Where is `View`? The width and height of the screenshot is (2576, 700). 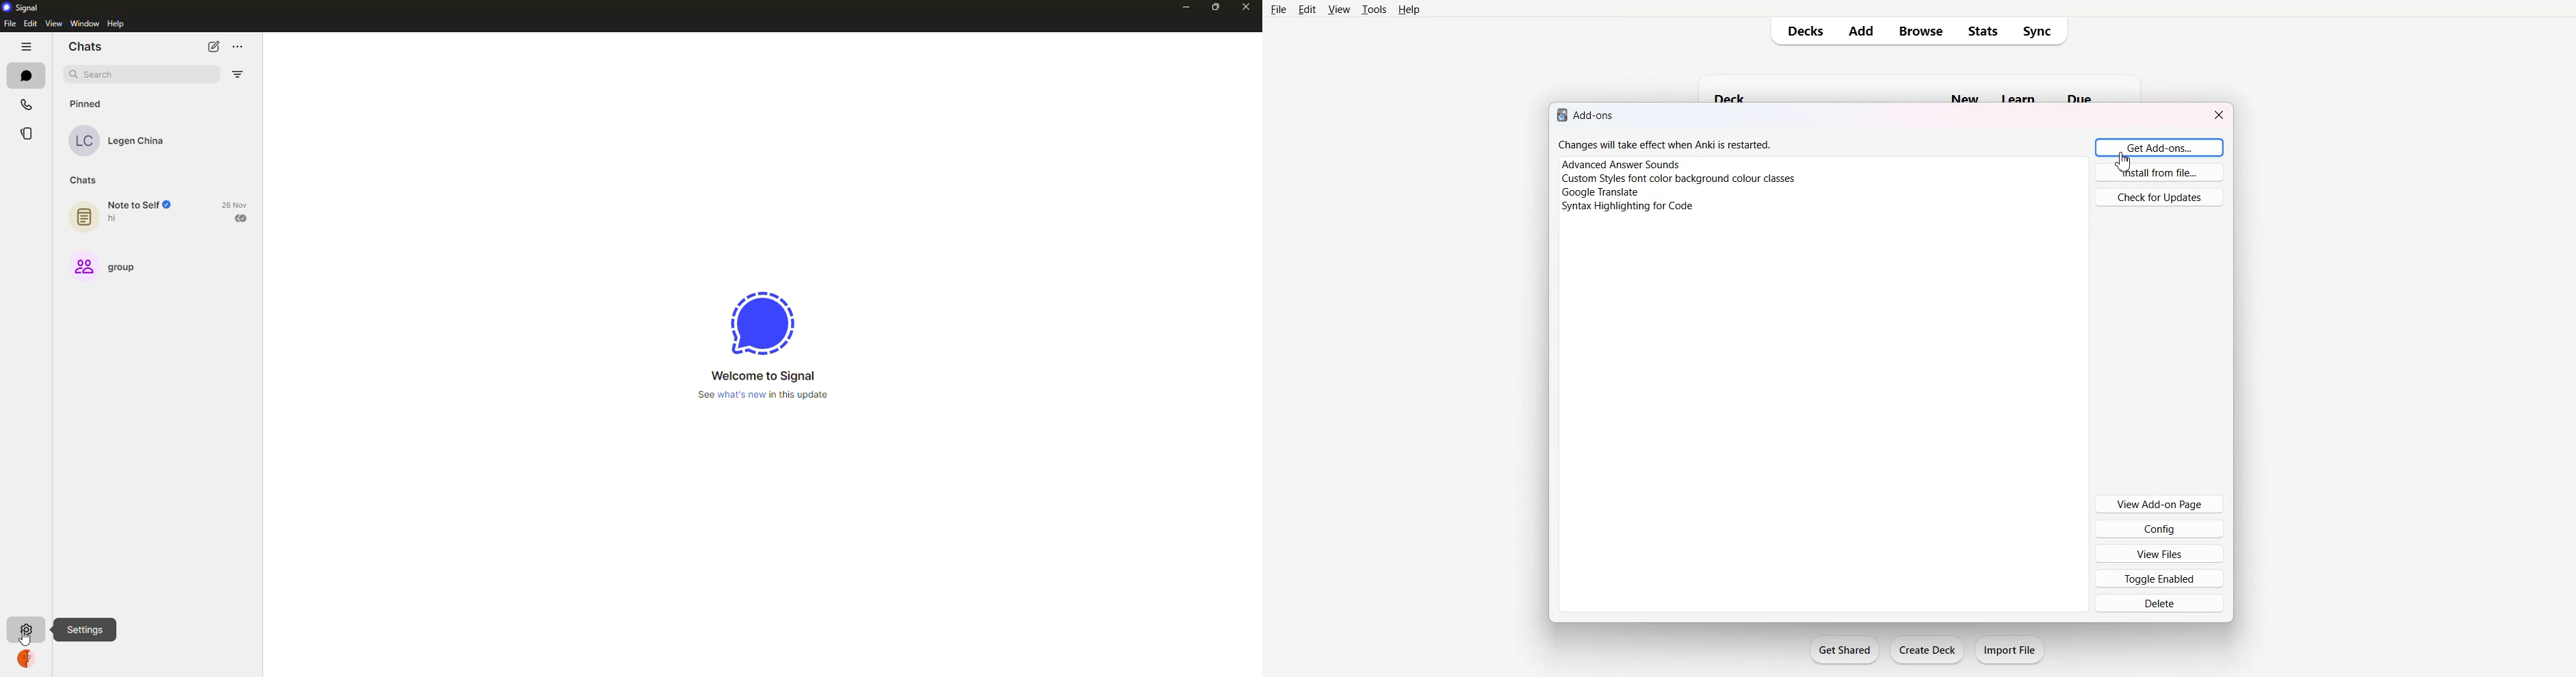 View is located at coordinates (1338, 10).